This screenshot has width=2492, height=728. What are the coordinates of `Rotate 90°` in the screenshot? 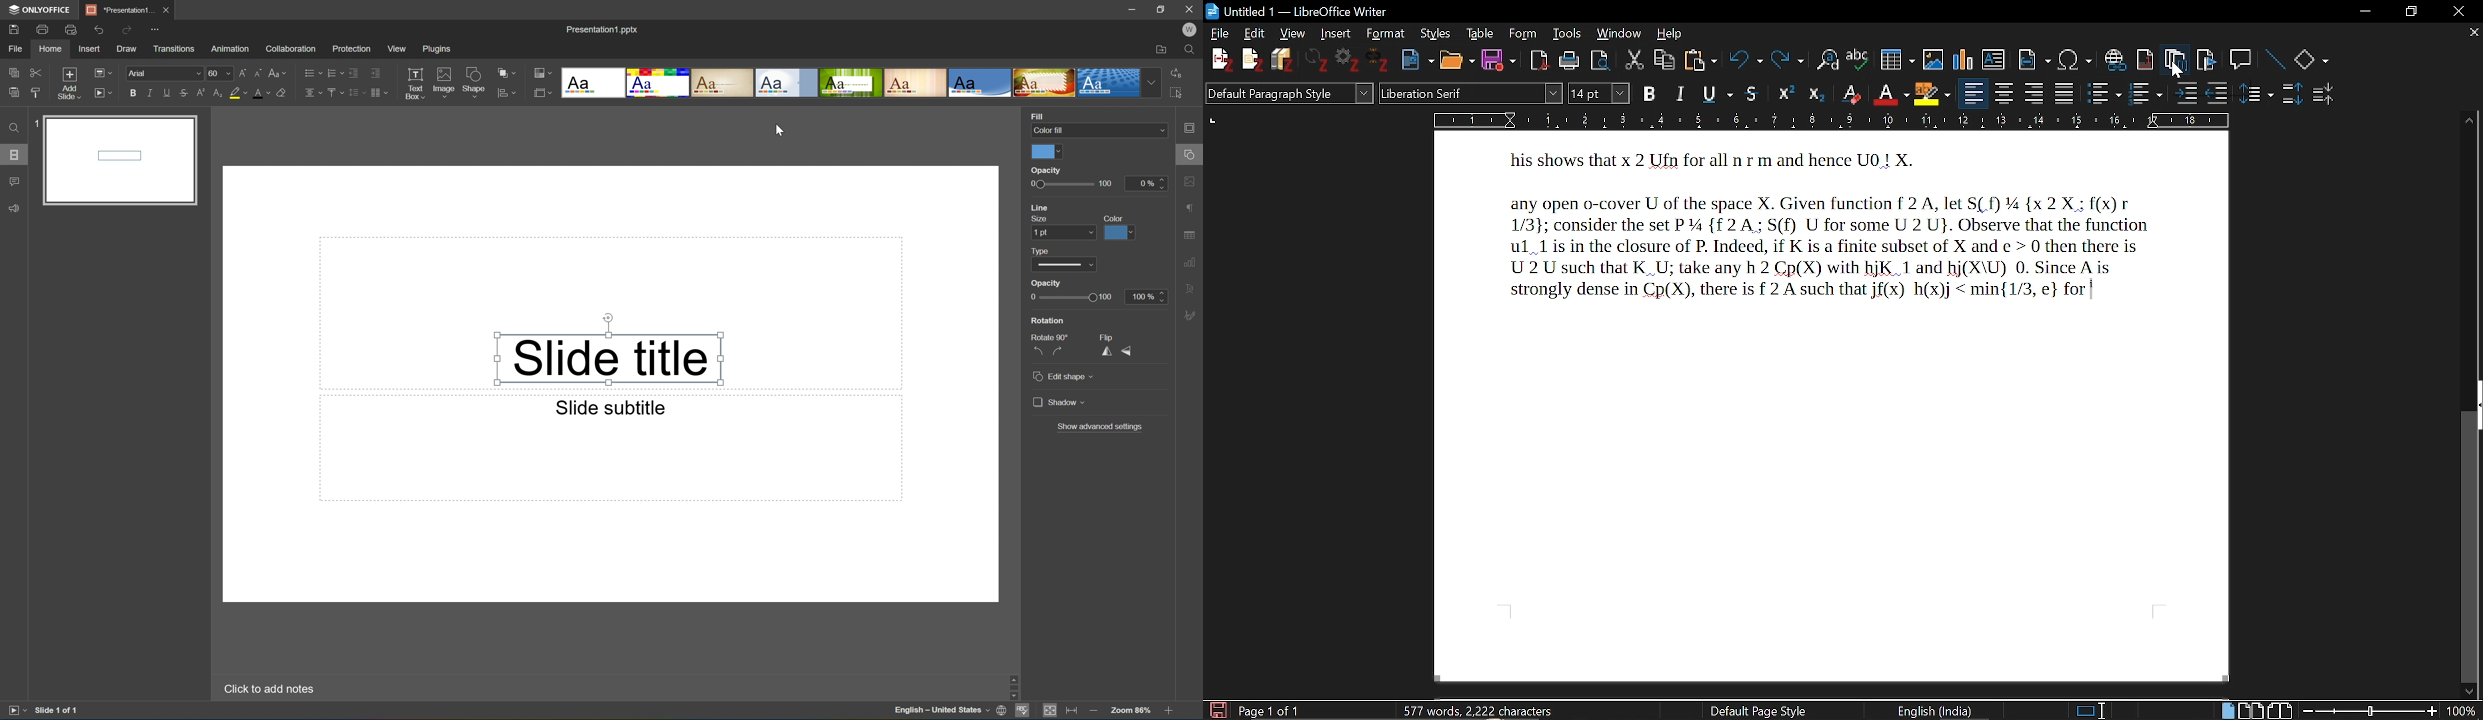 It's located at (1049, 335).